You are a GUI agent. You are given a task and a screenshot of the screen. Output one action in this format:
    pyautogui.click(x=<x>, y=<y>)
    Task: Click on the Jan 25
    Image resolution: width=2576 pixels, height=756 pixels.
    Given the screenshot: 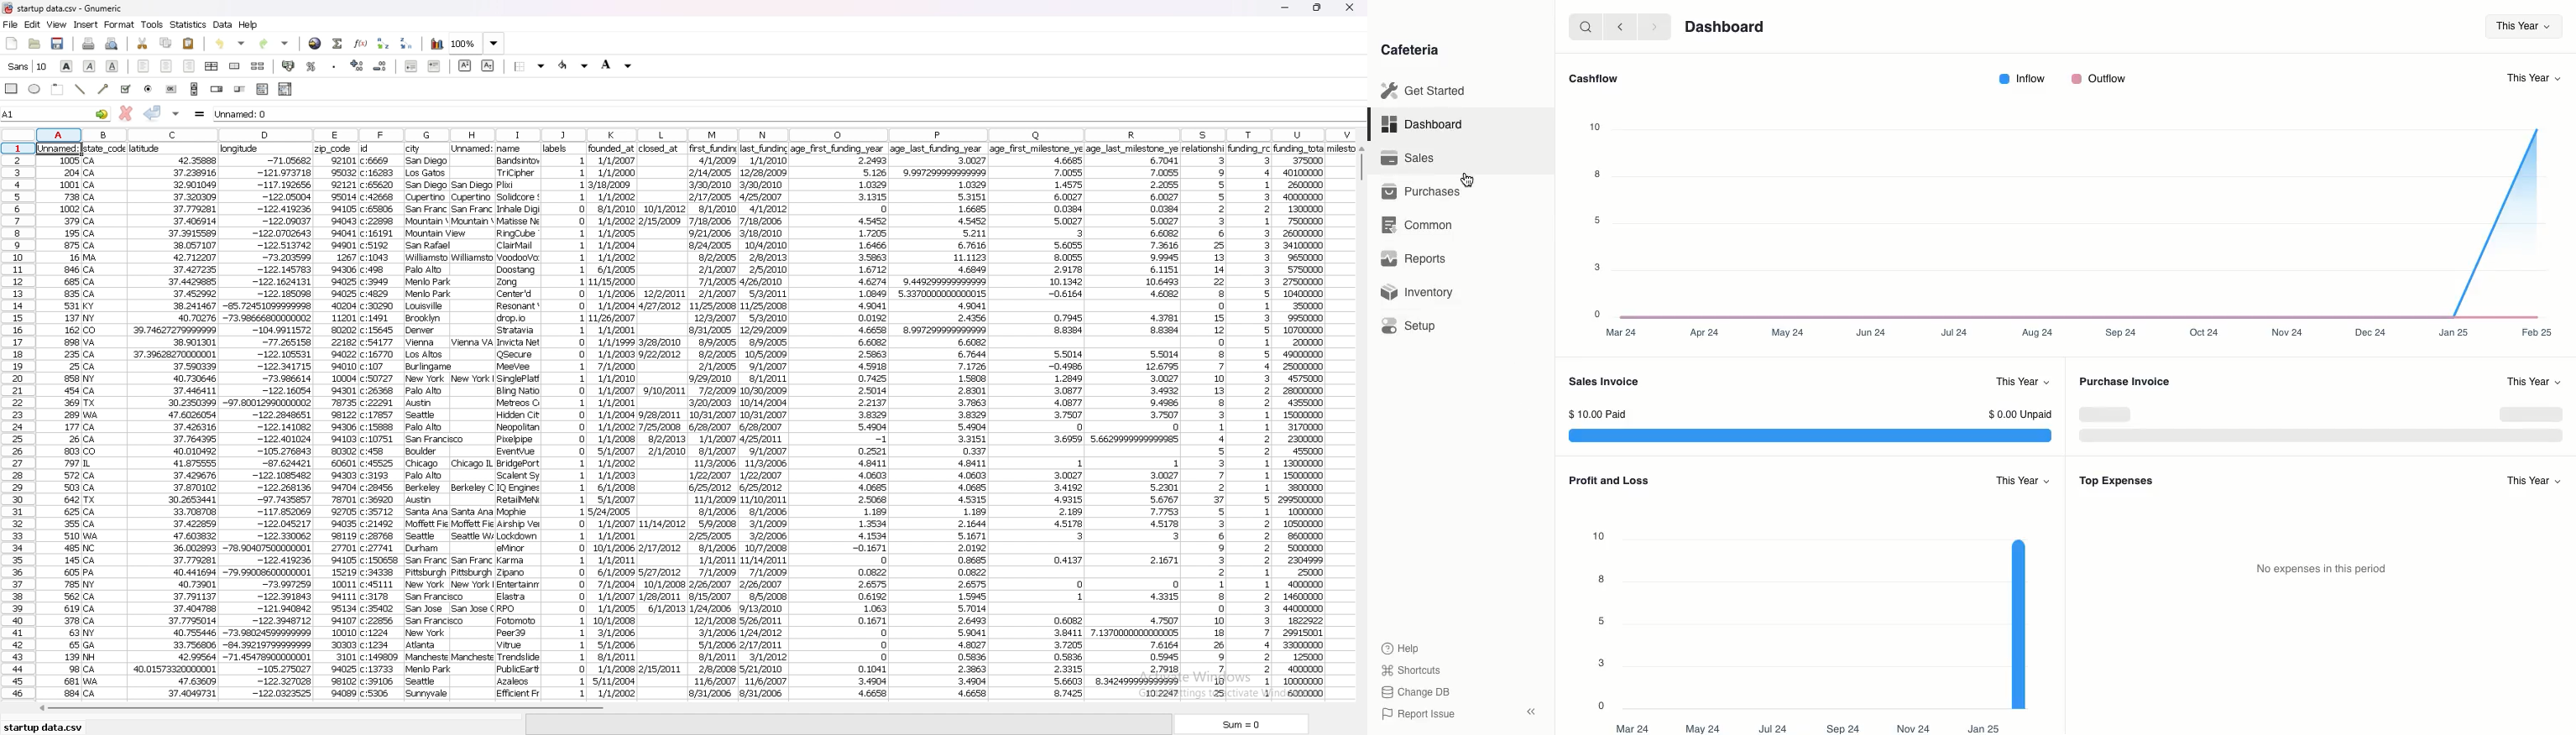 What is the action you would take?
    pyautogui.click(x=1983, y=727)
    